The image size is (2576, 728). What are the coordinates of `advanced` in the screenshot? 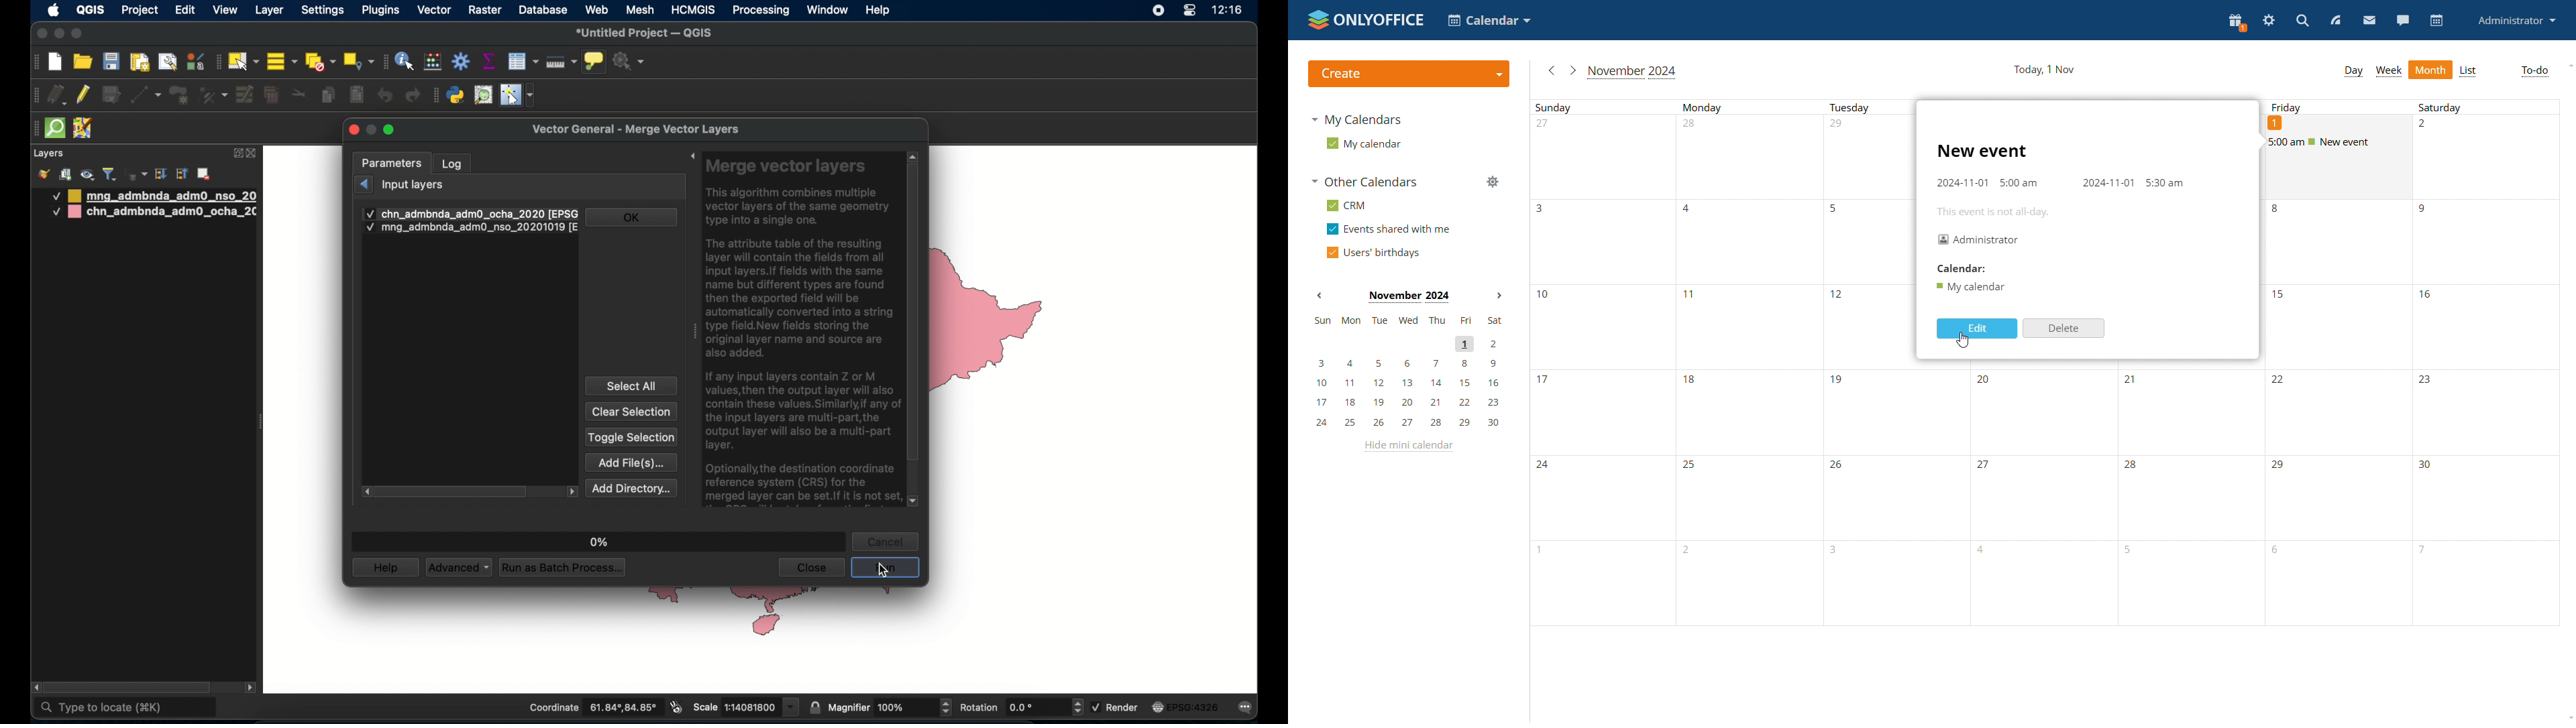 It's located at (458, 568).